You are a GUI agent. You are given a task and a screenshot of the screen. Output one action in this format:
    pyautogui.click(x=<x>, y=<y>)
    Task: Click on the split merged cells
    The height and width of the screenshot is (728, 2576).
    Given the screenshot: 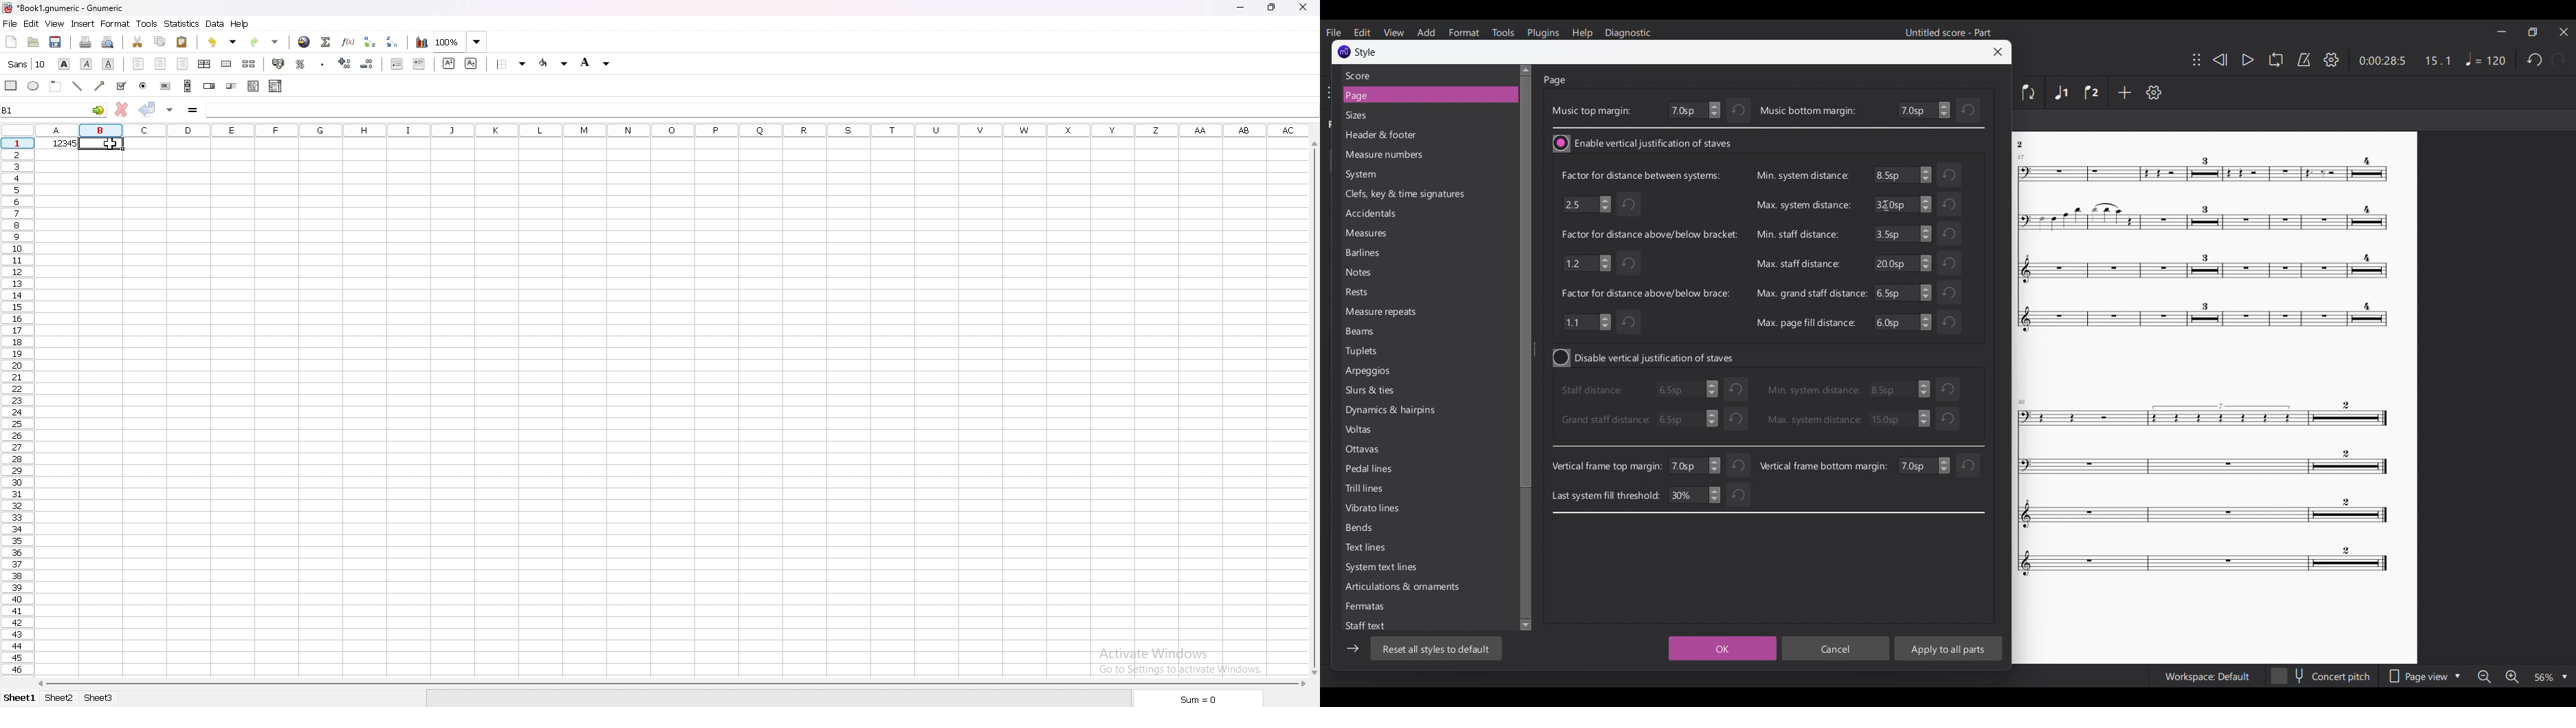 What is the action you would take?
    pyautogui.click(x=250, y=64)
    